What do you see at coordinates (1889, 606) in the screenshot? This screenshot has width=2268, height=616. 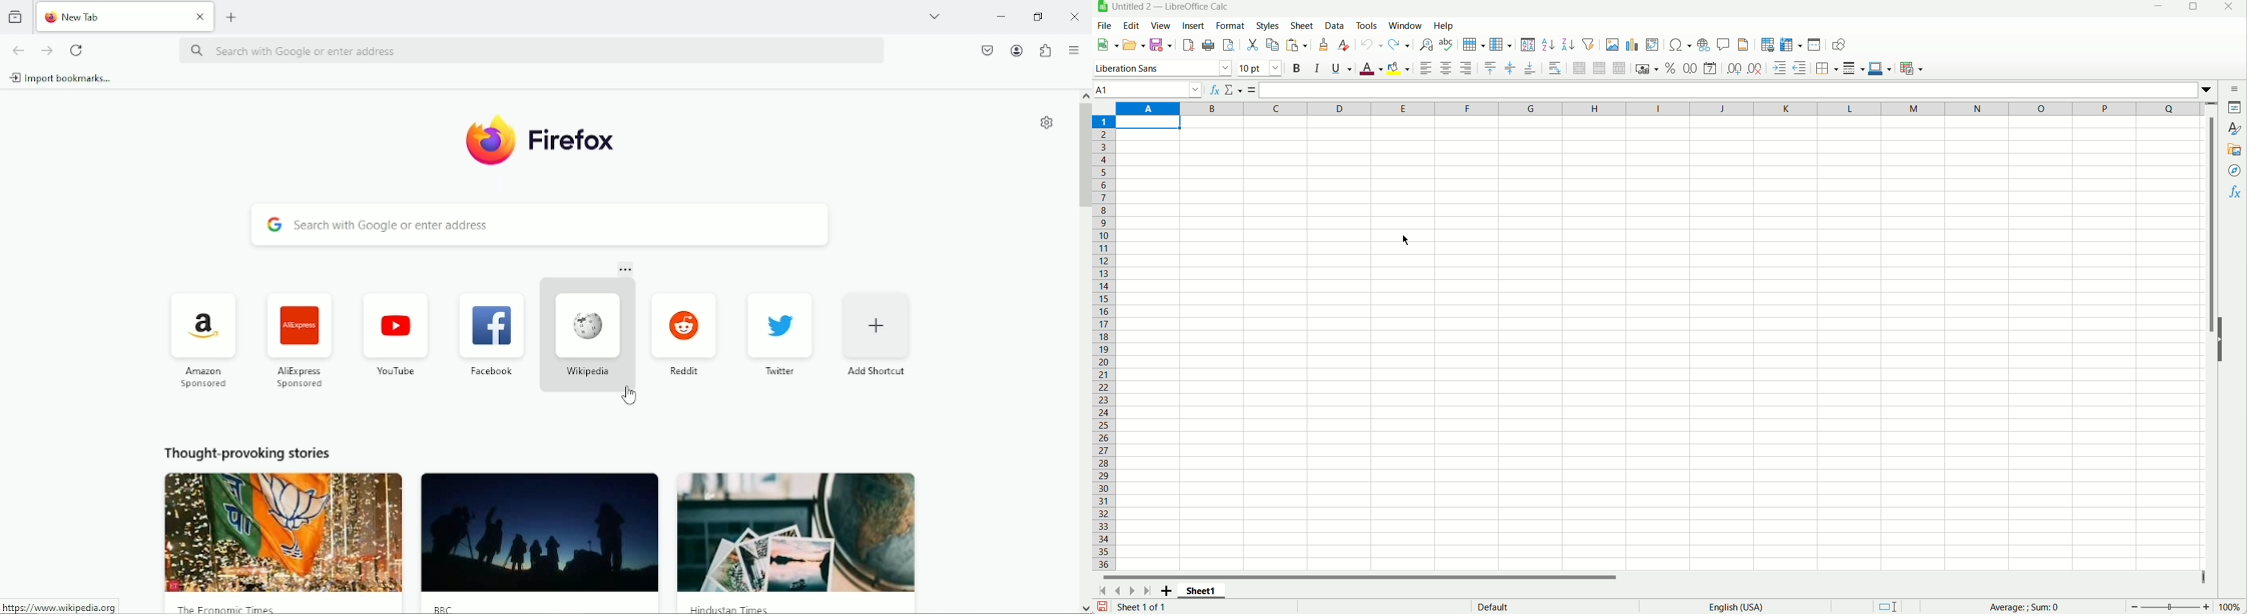 I see `Selection mode` at bounding box center [1889, 606].